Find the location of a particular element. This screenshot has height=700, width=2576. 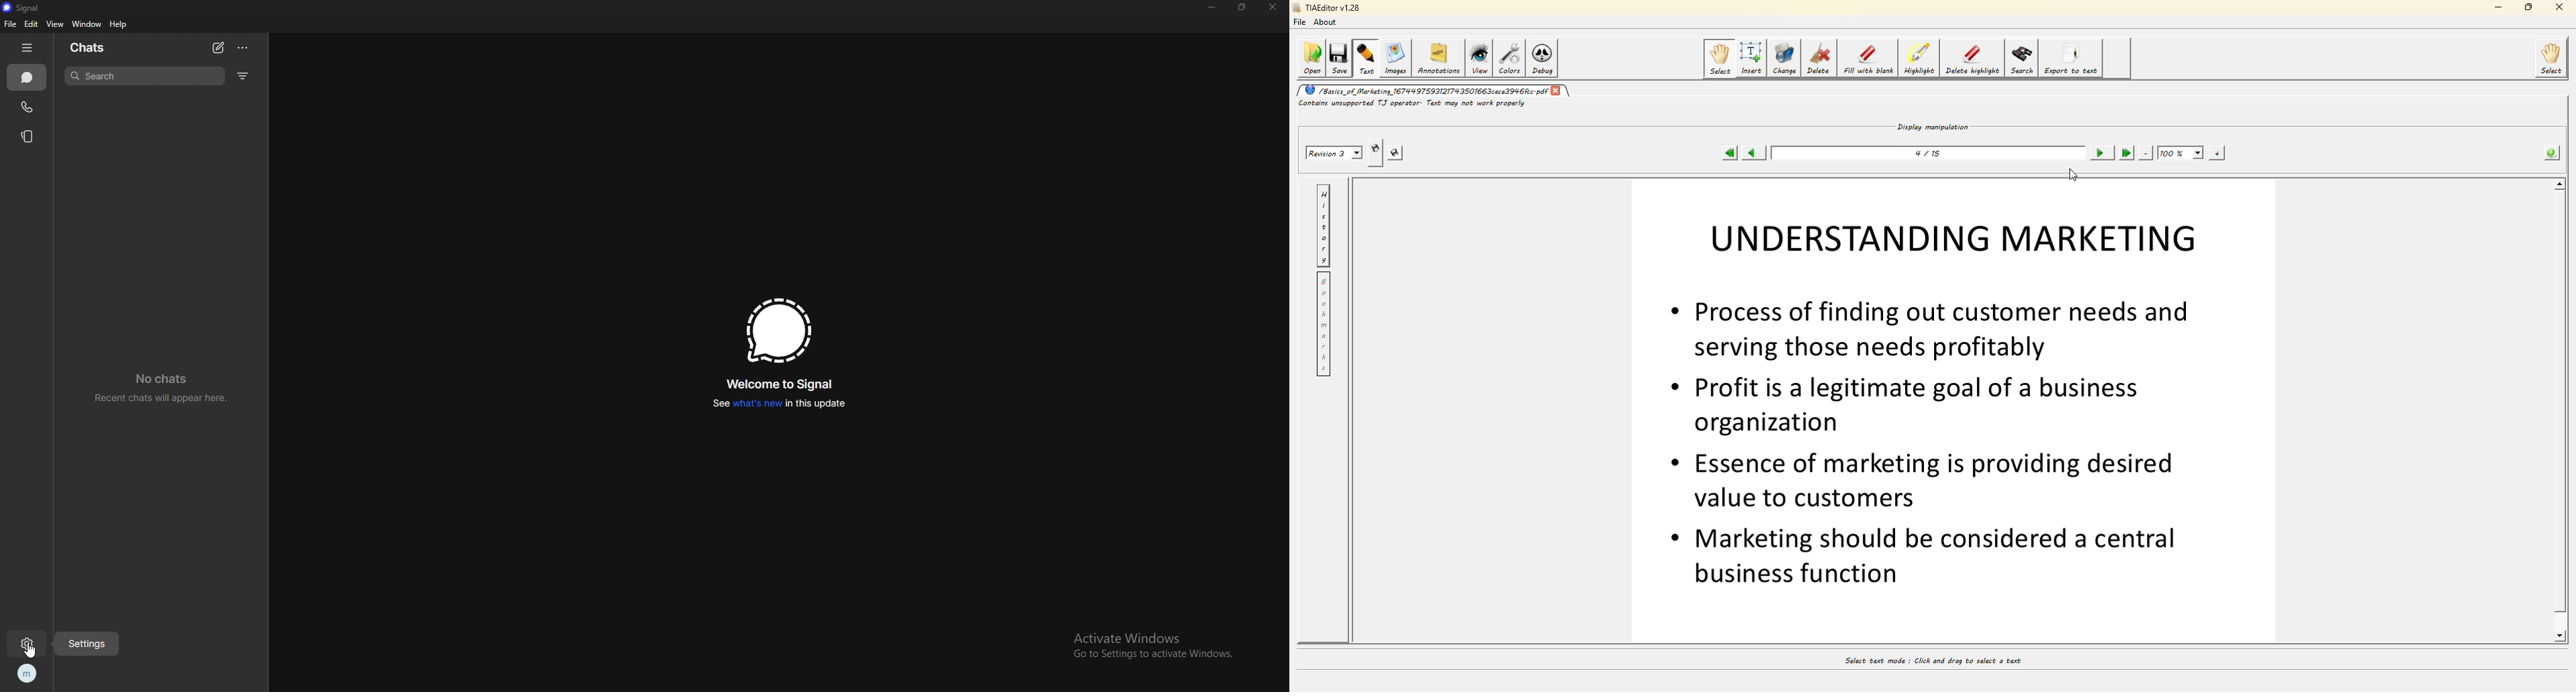

profile is located at coordinates (27, 673).